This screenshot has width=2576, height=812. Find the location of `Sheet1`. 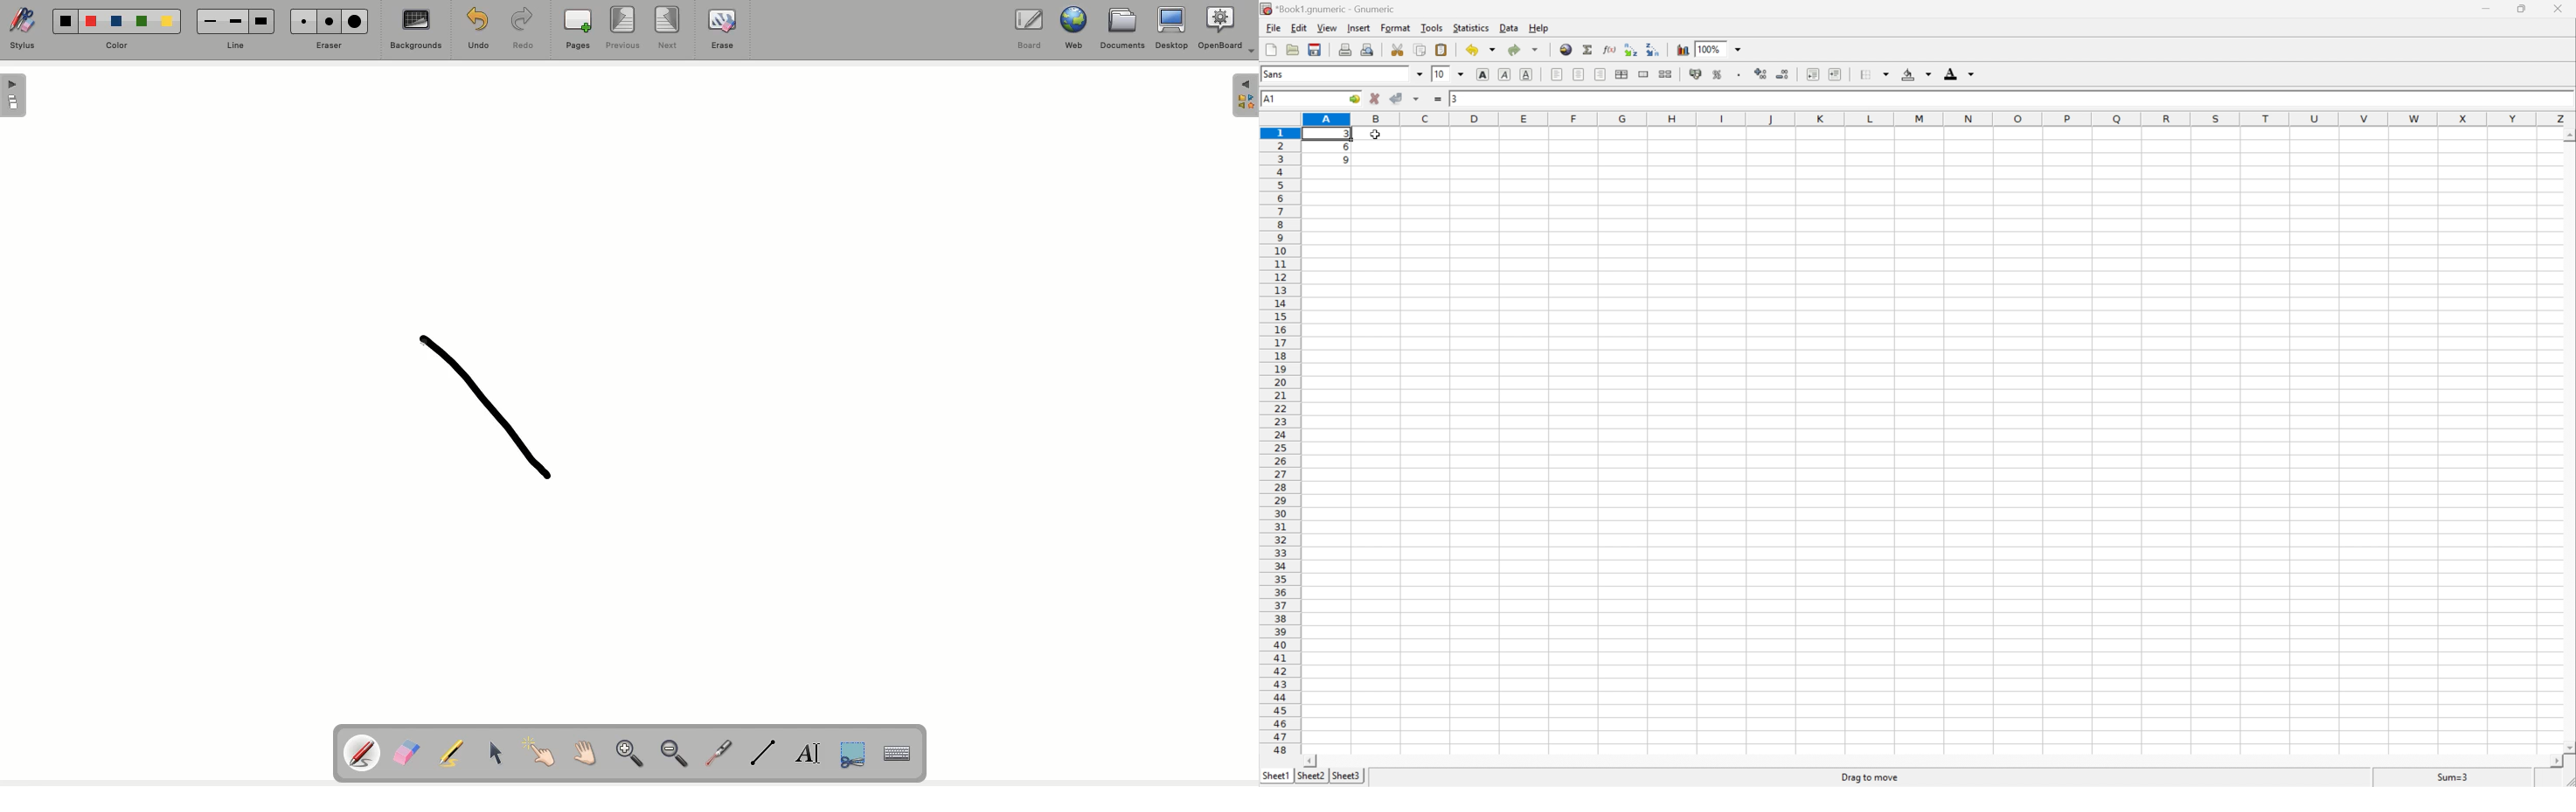

Sheet1 is located at coordinates (1275, 775).